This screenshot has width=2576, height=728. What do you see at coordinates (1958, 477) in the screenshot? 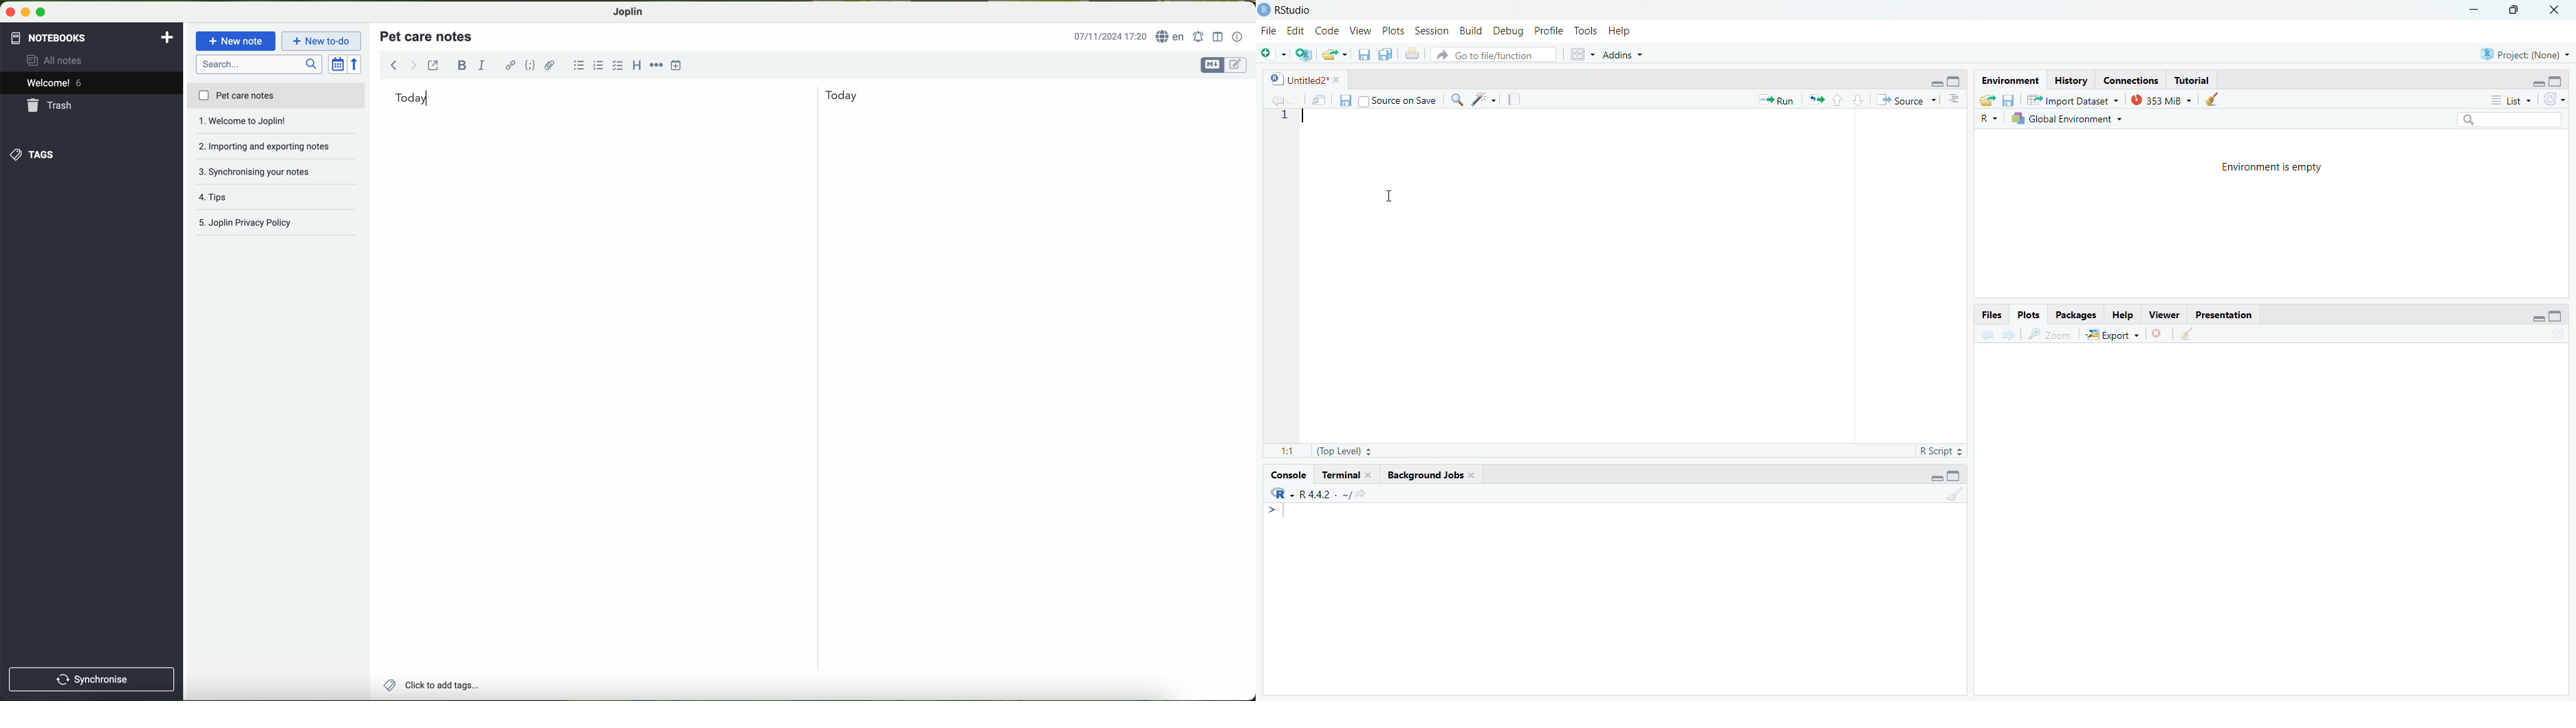
I see `hide console` at bounding box center [1958, 477].